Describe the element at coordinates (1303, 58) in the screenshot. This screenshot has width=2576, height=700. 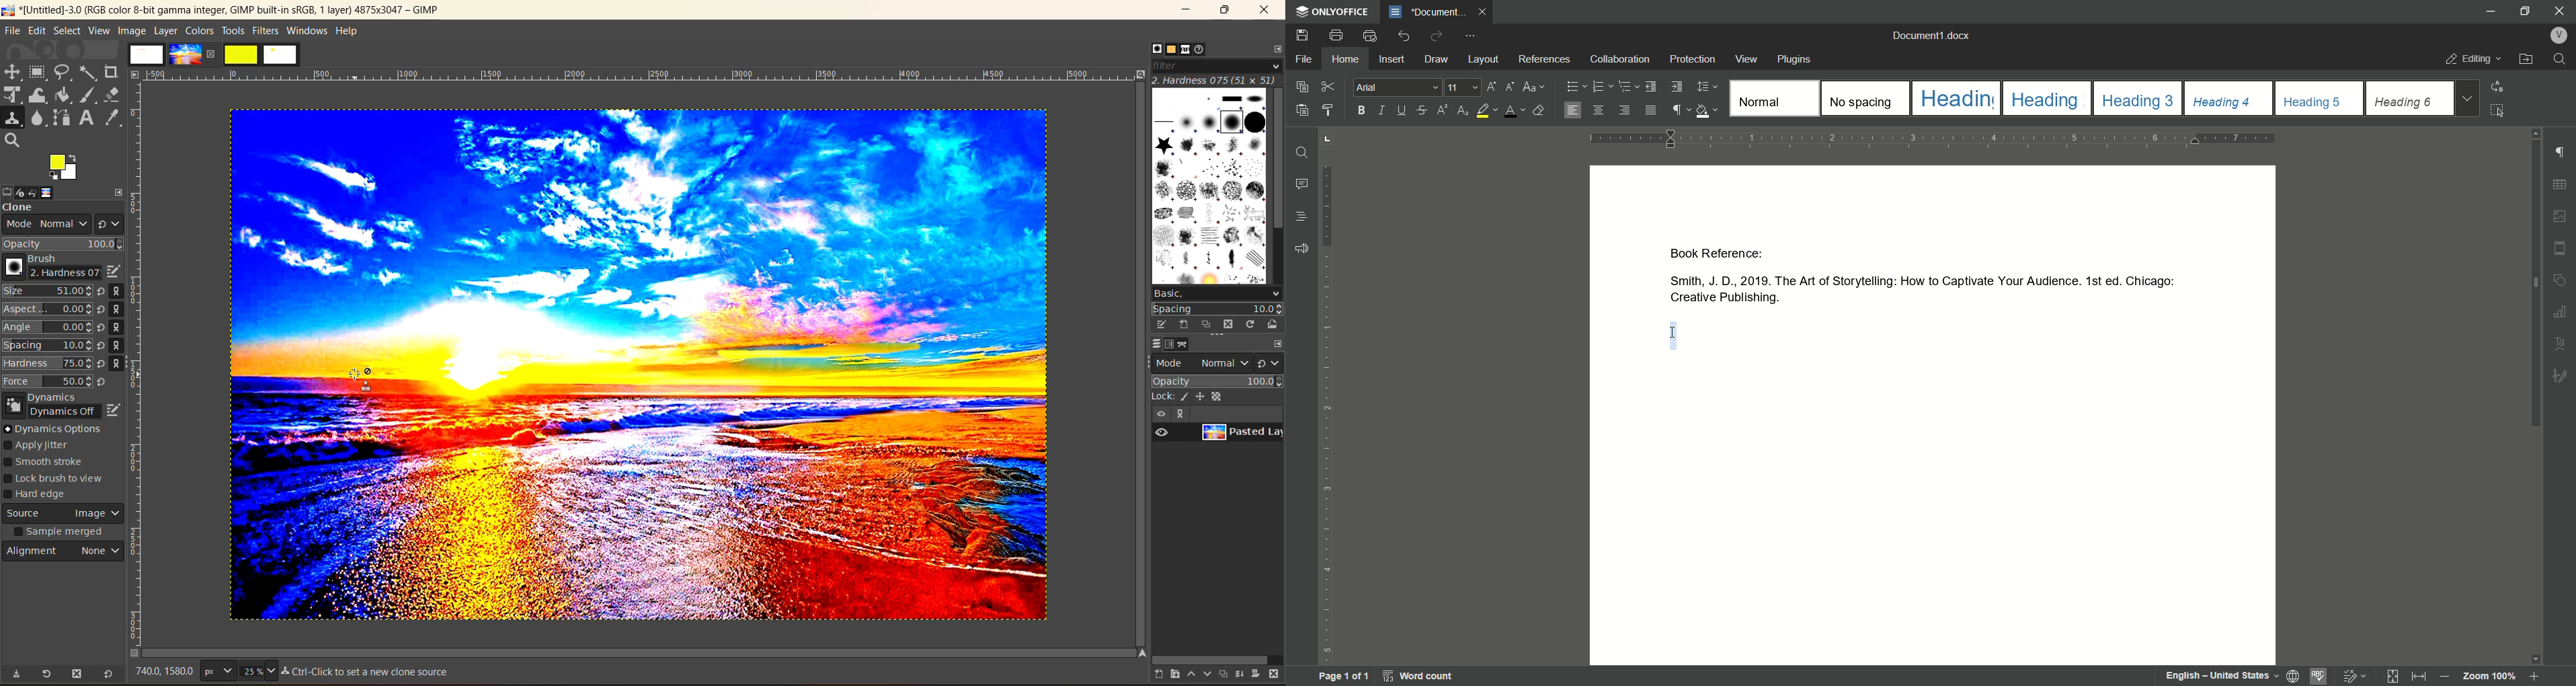
I see `file` at that location.